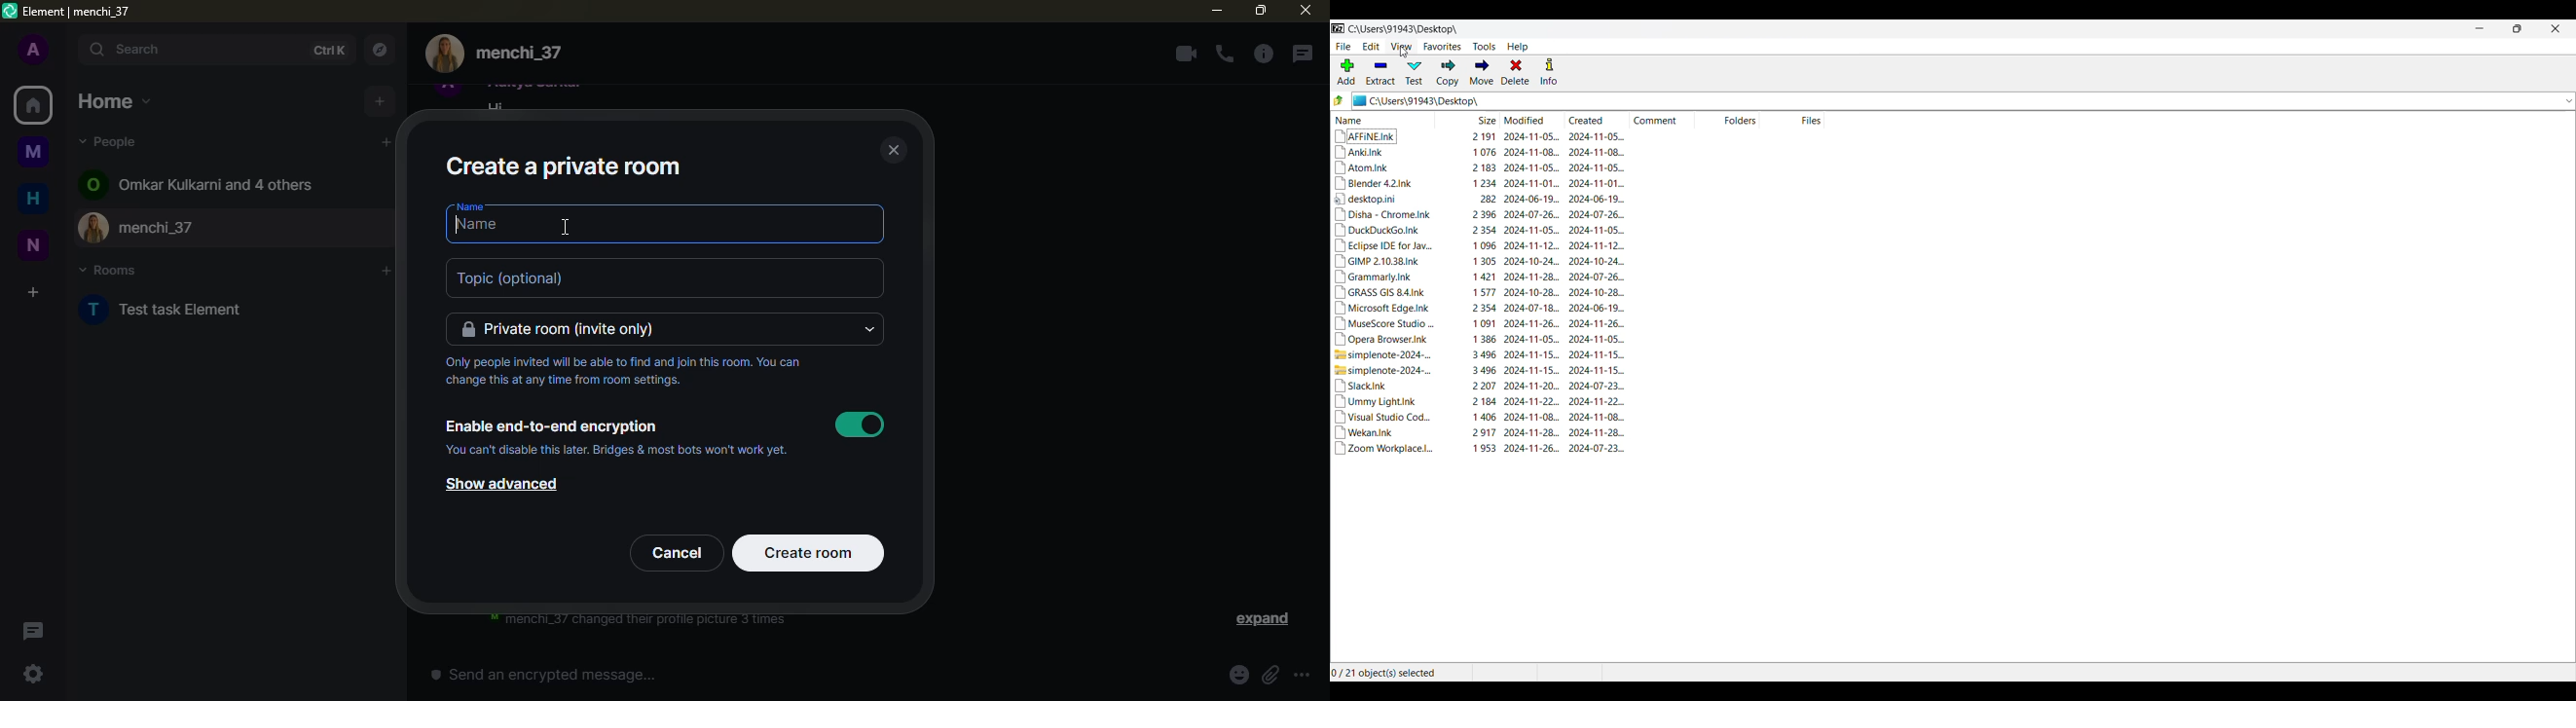 Image resolution: width=2576 pixels, height=728 pixels. What do you see at coordinates (470, 206) in the screenshot?
I see `name` at bounding box center [470, 206].